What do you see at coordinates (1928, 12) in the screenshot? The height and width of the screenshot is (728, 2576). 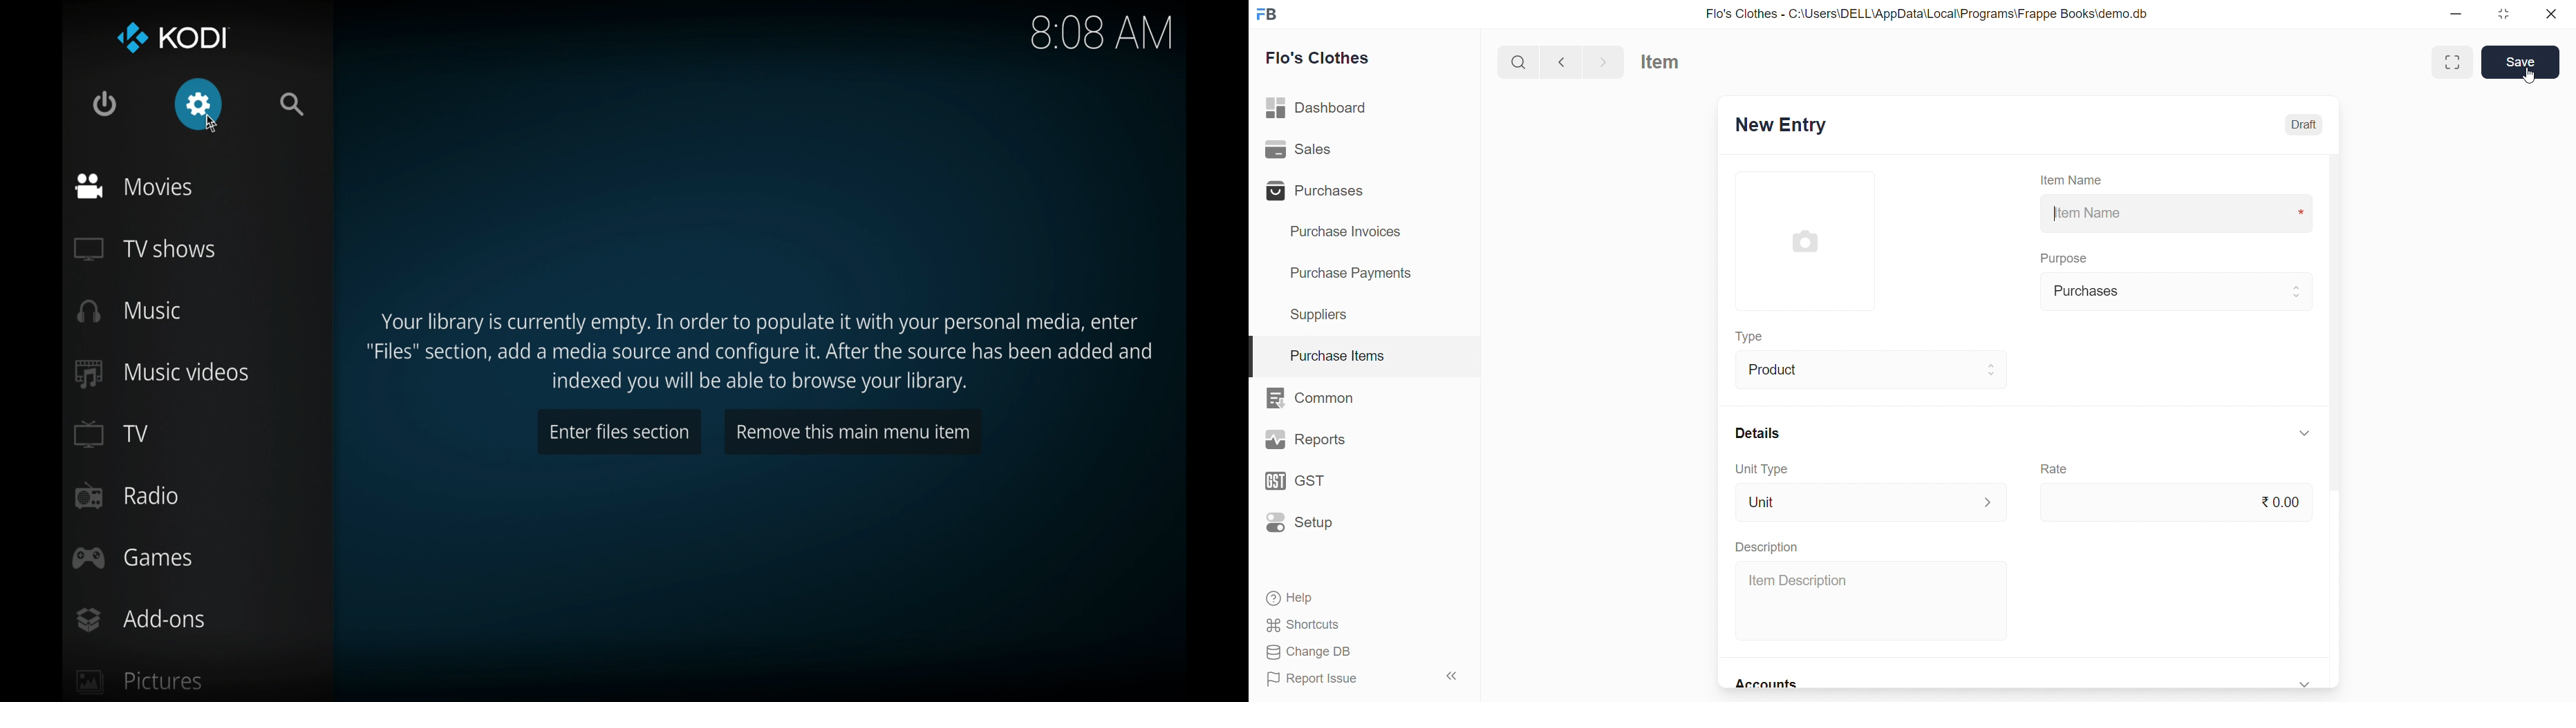 I see `Flo's Clothes - C:\Users\DELL\AppData\Local\Programs\Frappe Books\demo.db` at bounding box center [1928, 12].